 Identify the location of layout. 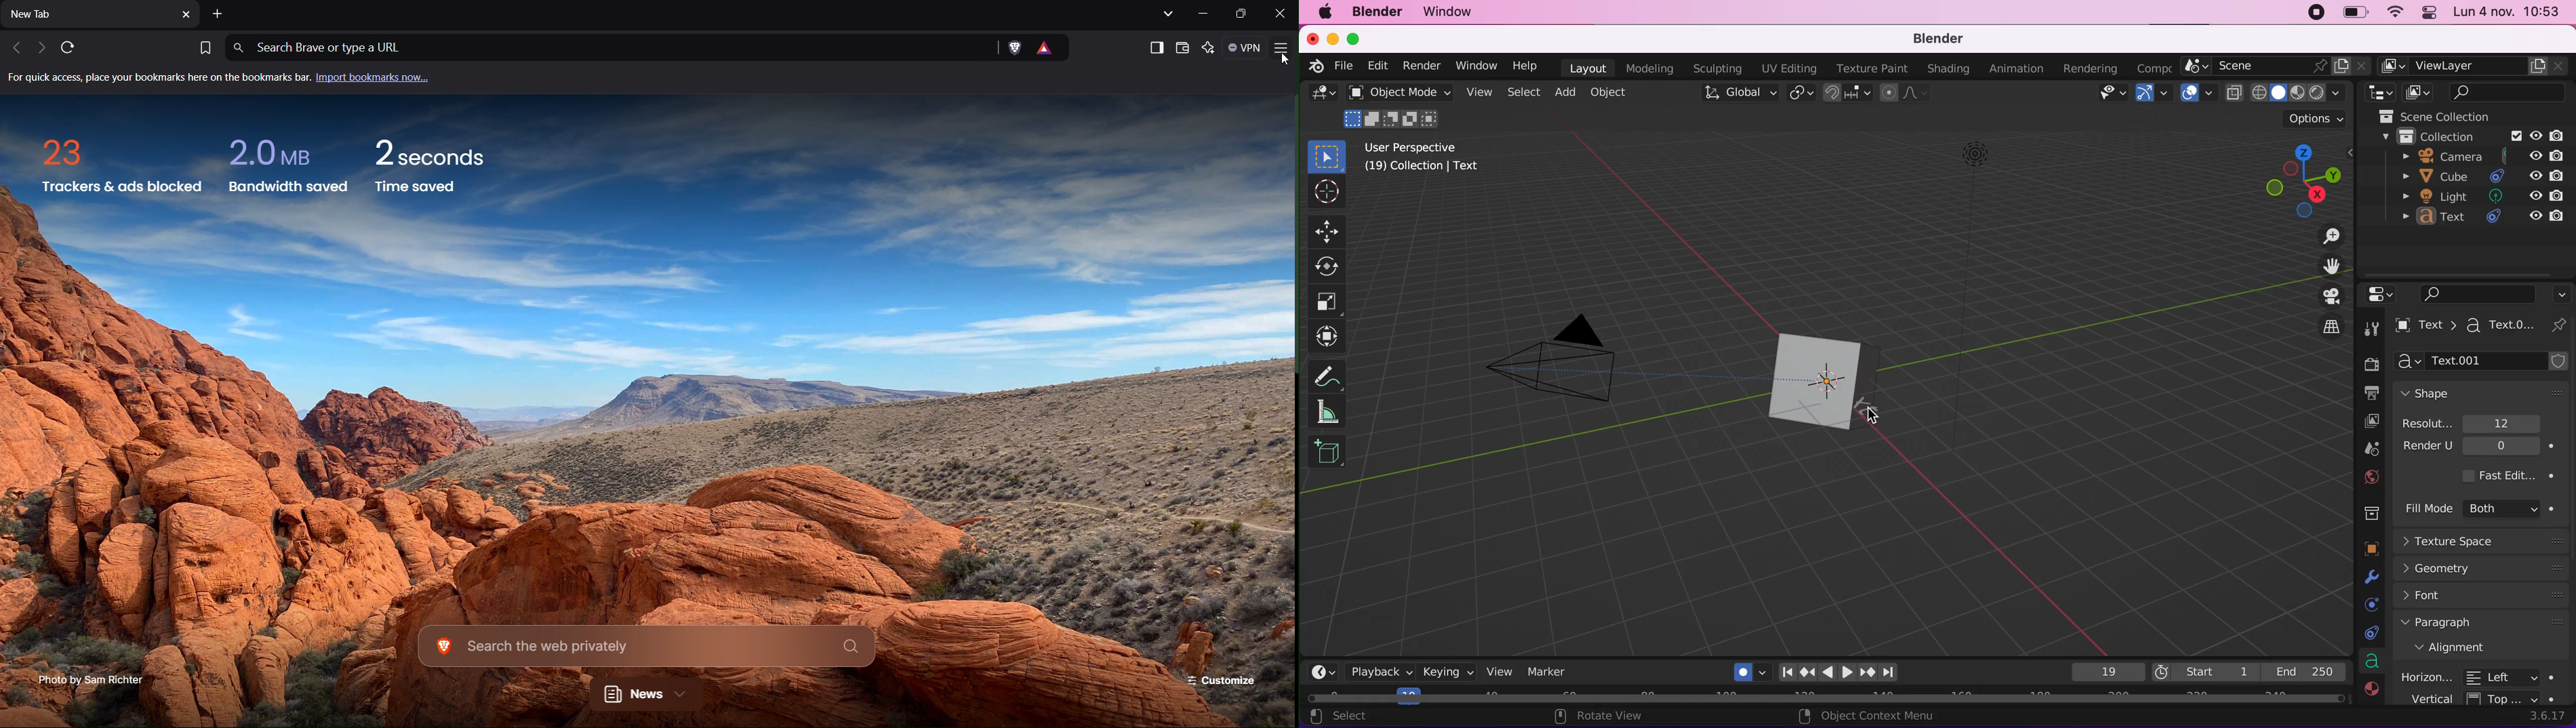
(1588, 67).